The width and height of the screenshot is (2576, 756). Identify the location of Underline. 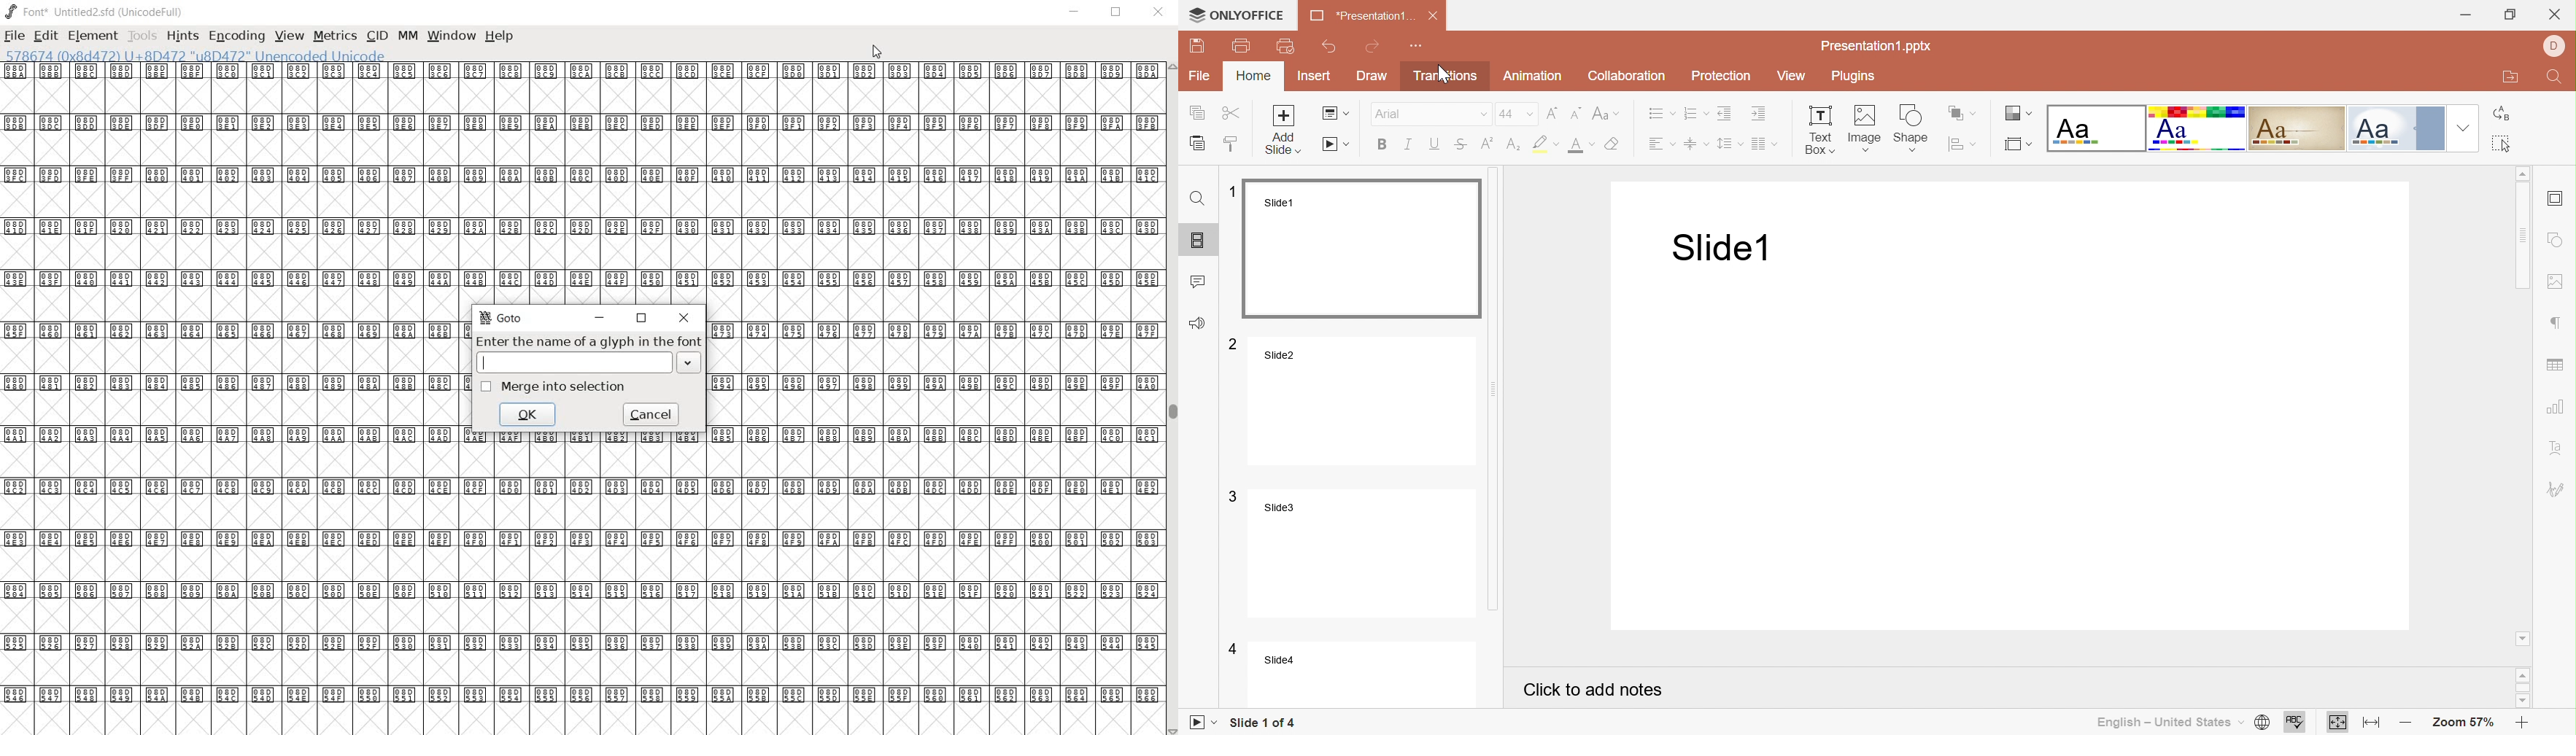
(1439, 144).